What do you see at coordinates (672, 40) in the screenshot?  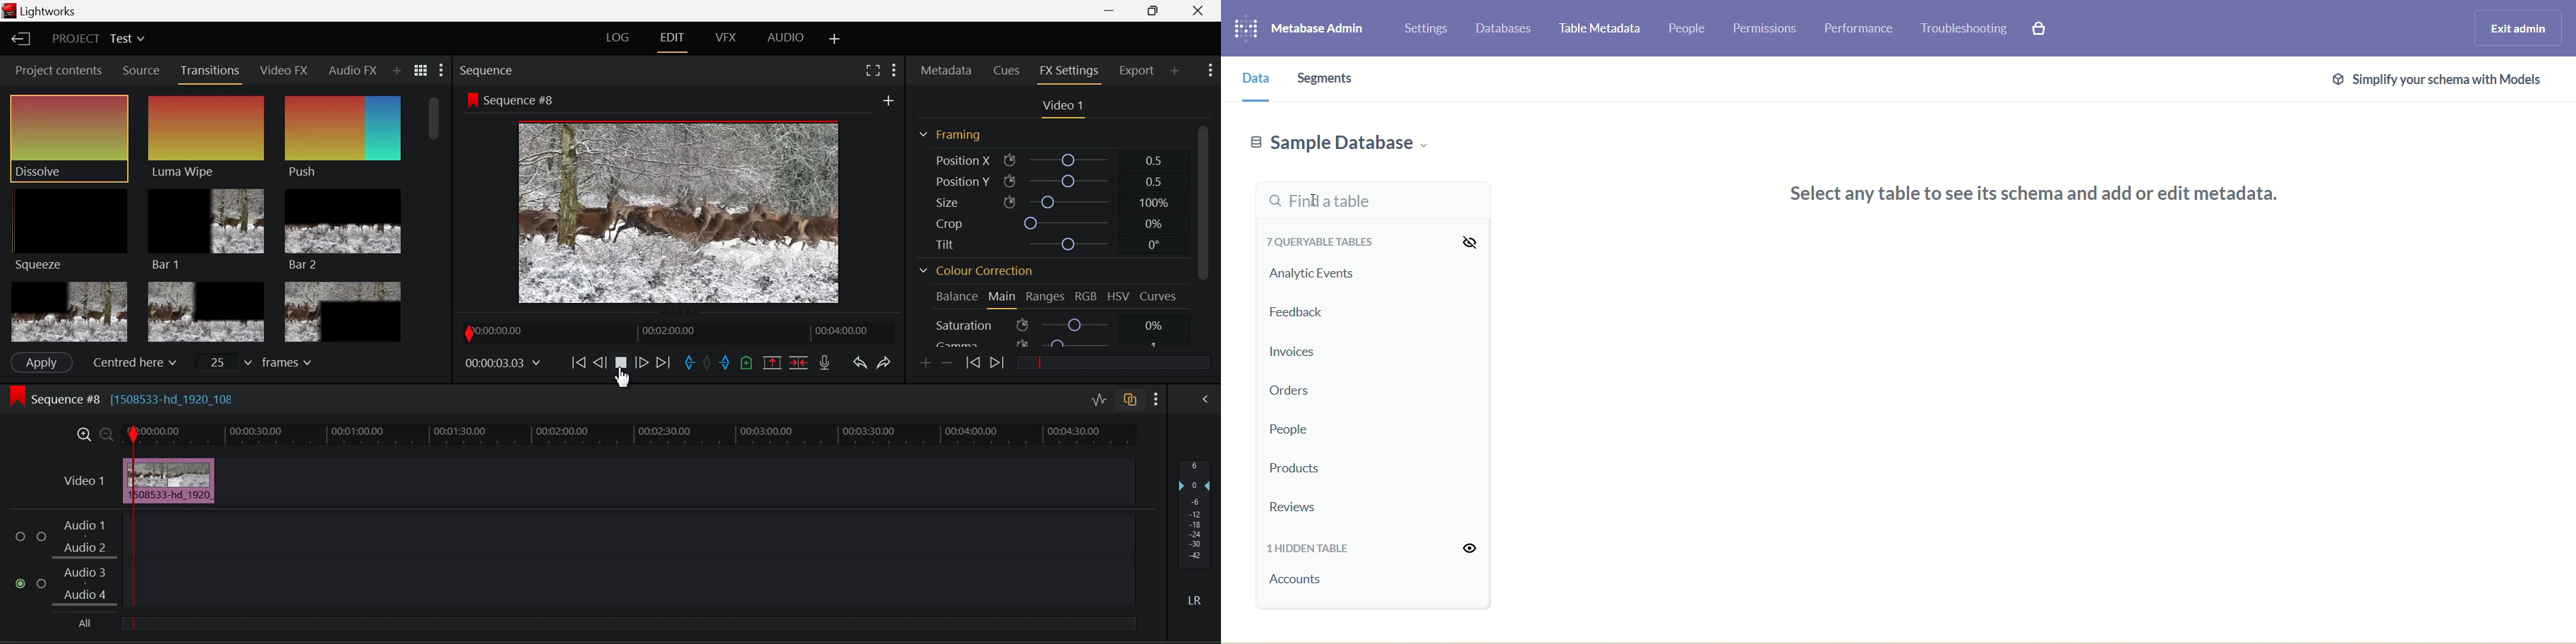 I see `EDIT Layout Open` at bounding box center [672, 40].